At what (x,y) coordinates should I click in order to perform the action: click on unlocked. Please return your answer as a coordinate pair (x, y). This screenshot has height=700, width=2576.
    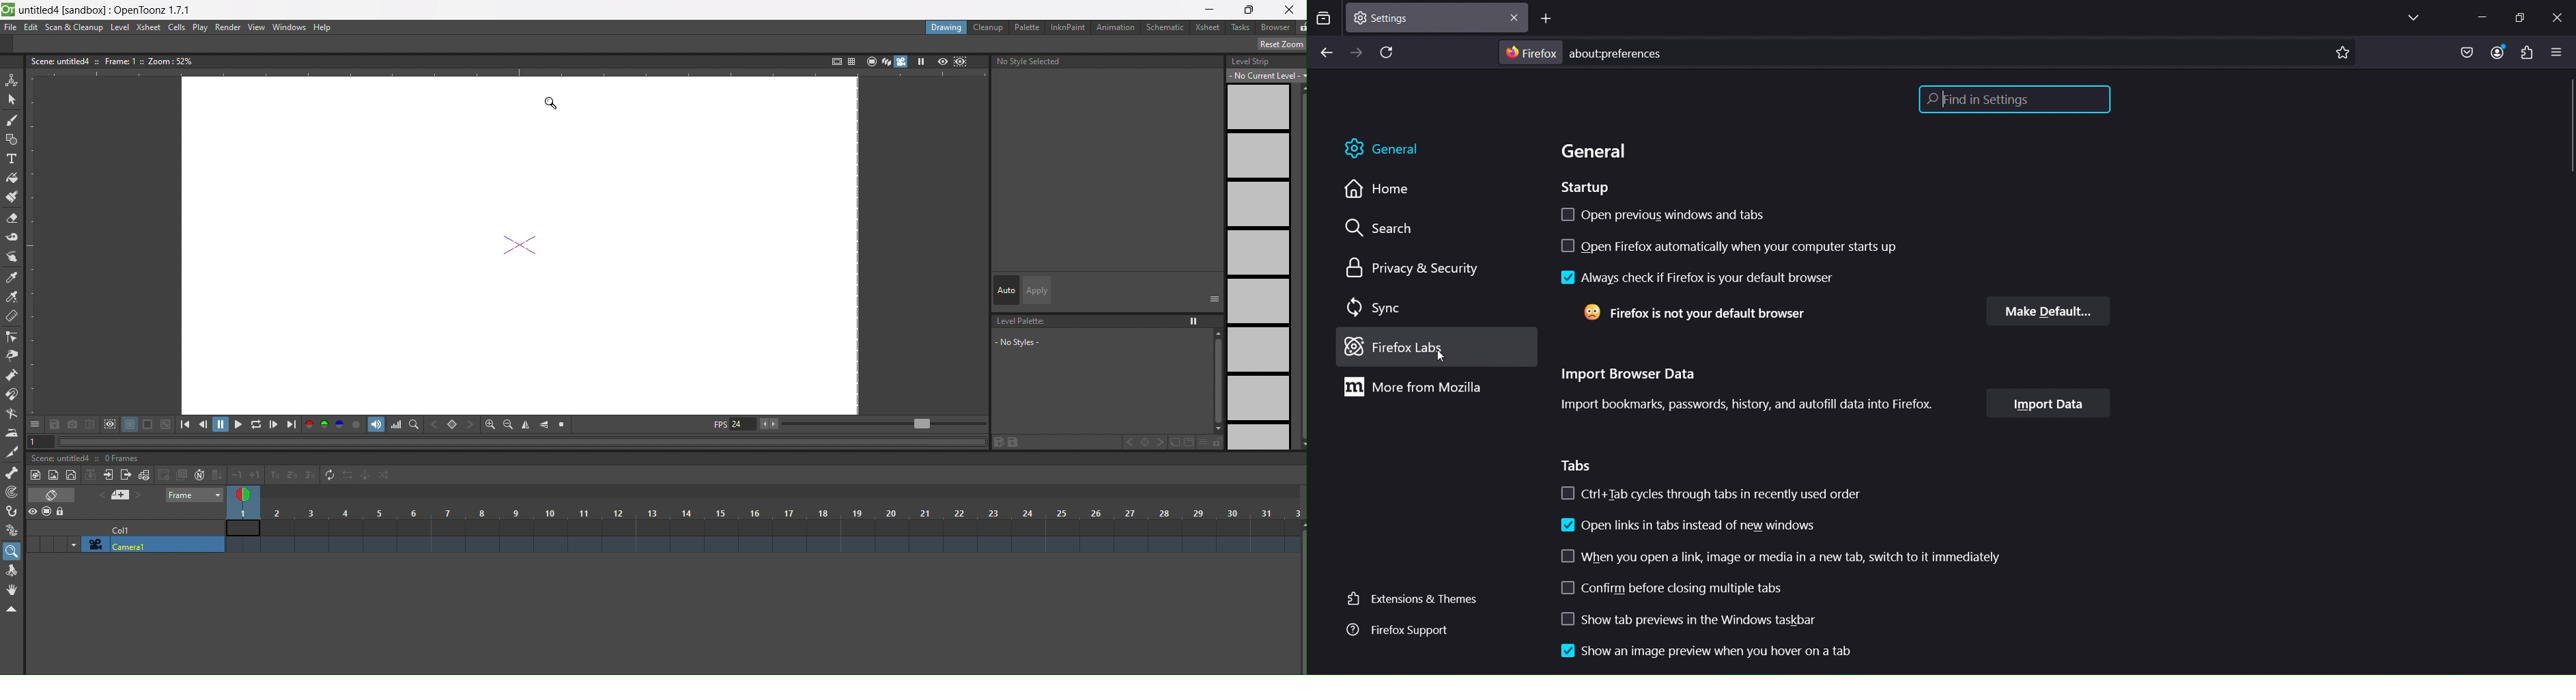
    Looking at the image, I should click on (1299, 27).